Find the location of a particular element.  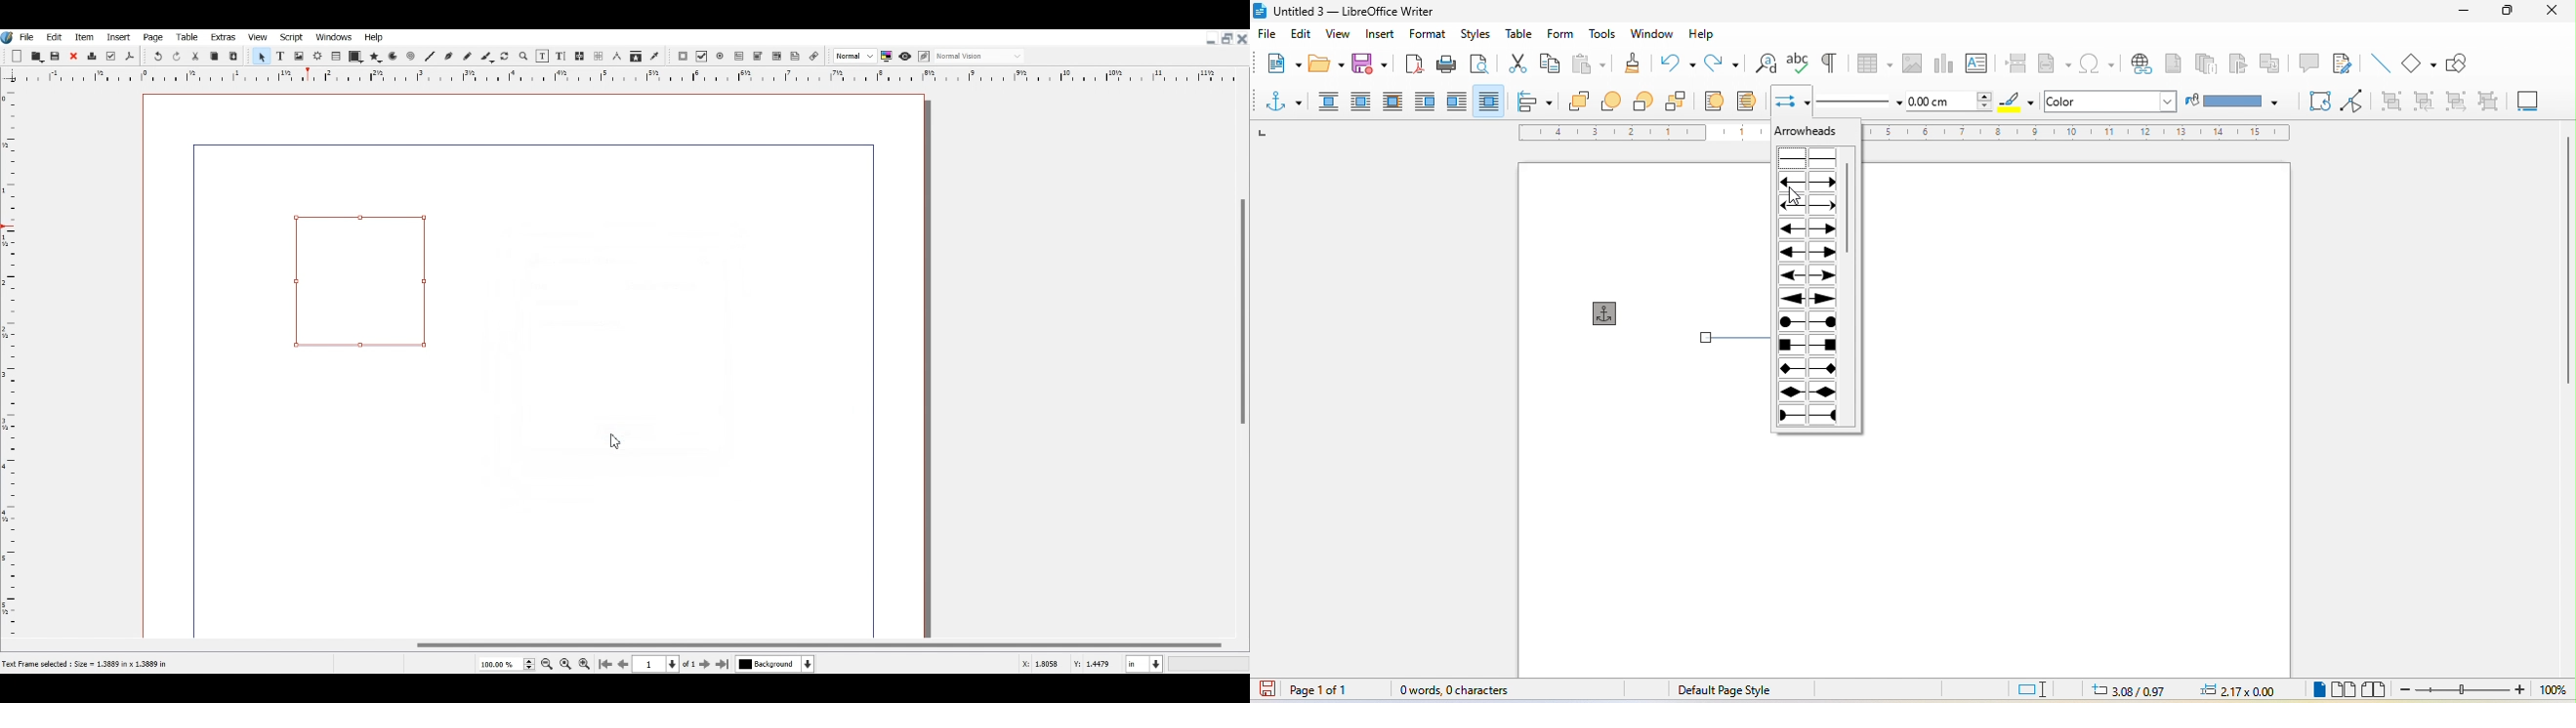

Cursor is located at coordinates (611, 443).